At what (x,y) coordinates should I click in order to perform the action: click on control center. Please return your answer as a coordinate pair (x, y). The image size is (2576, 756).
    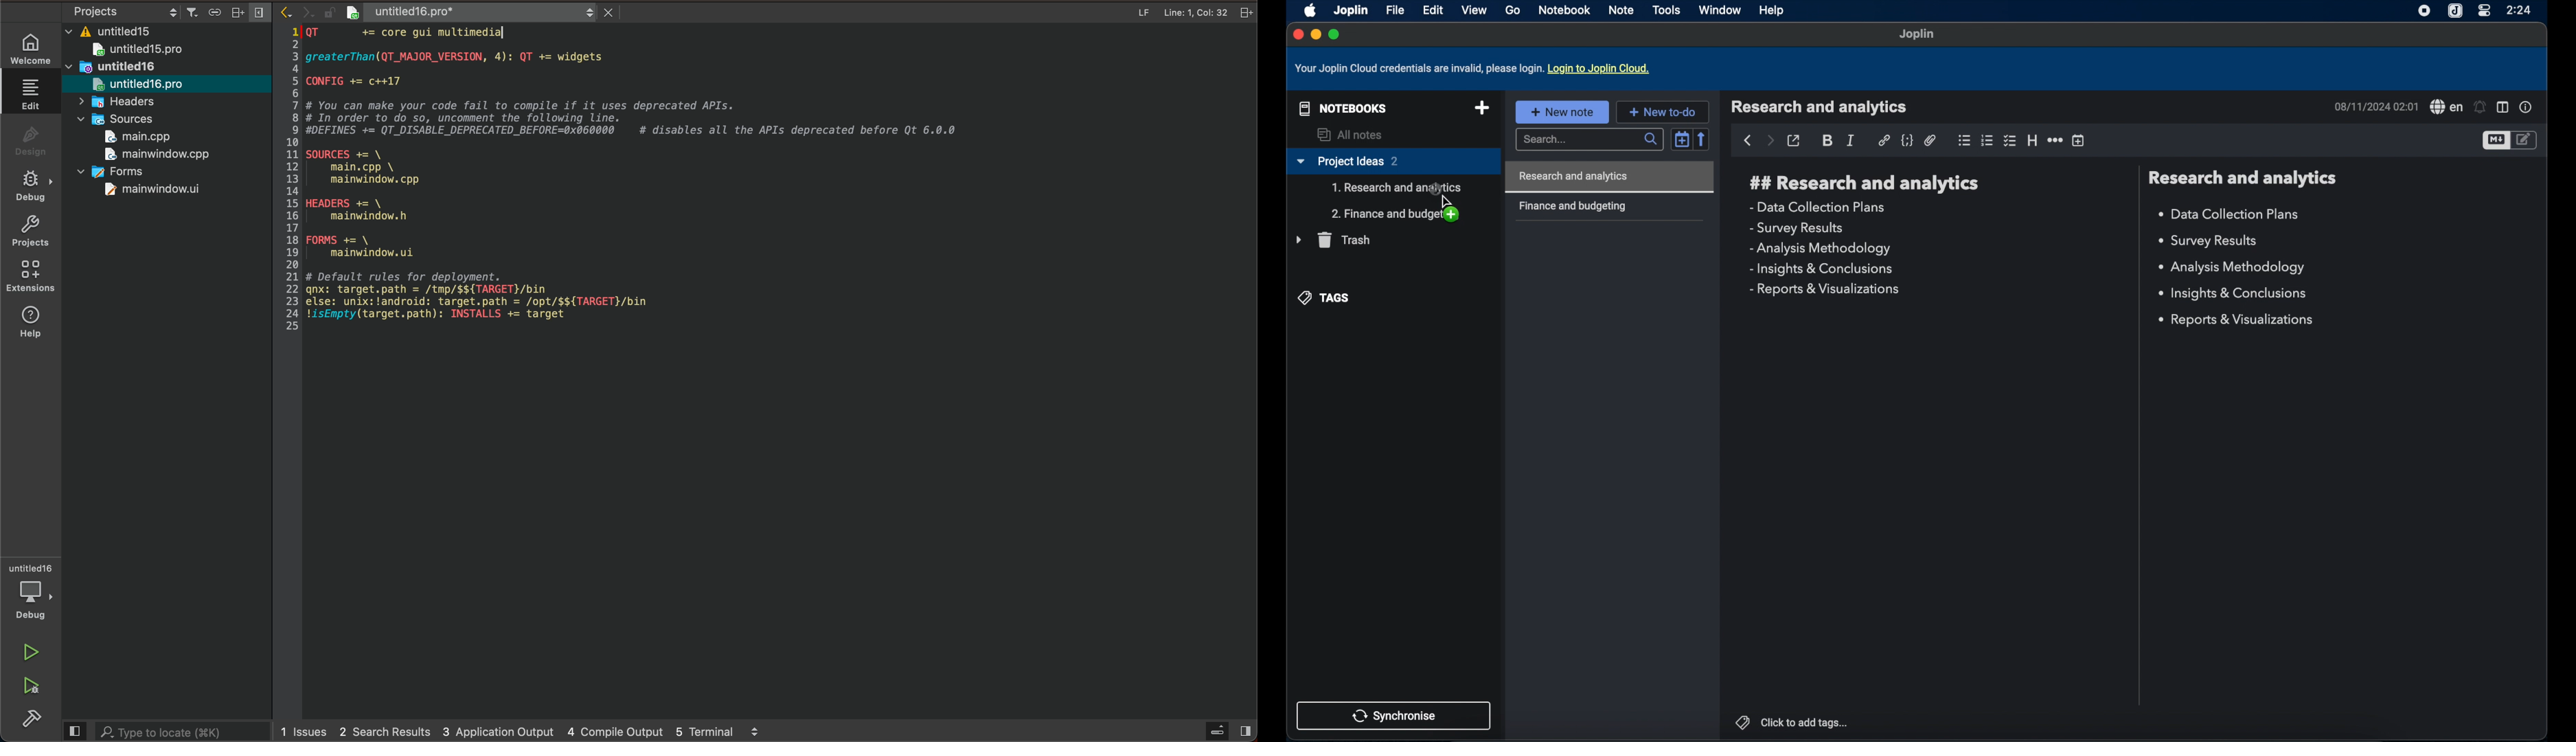
    Looking at the image, I should click on (2483, 11).